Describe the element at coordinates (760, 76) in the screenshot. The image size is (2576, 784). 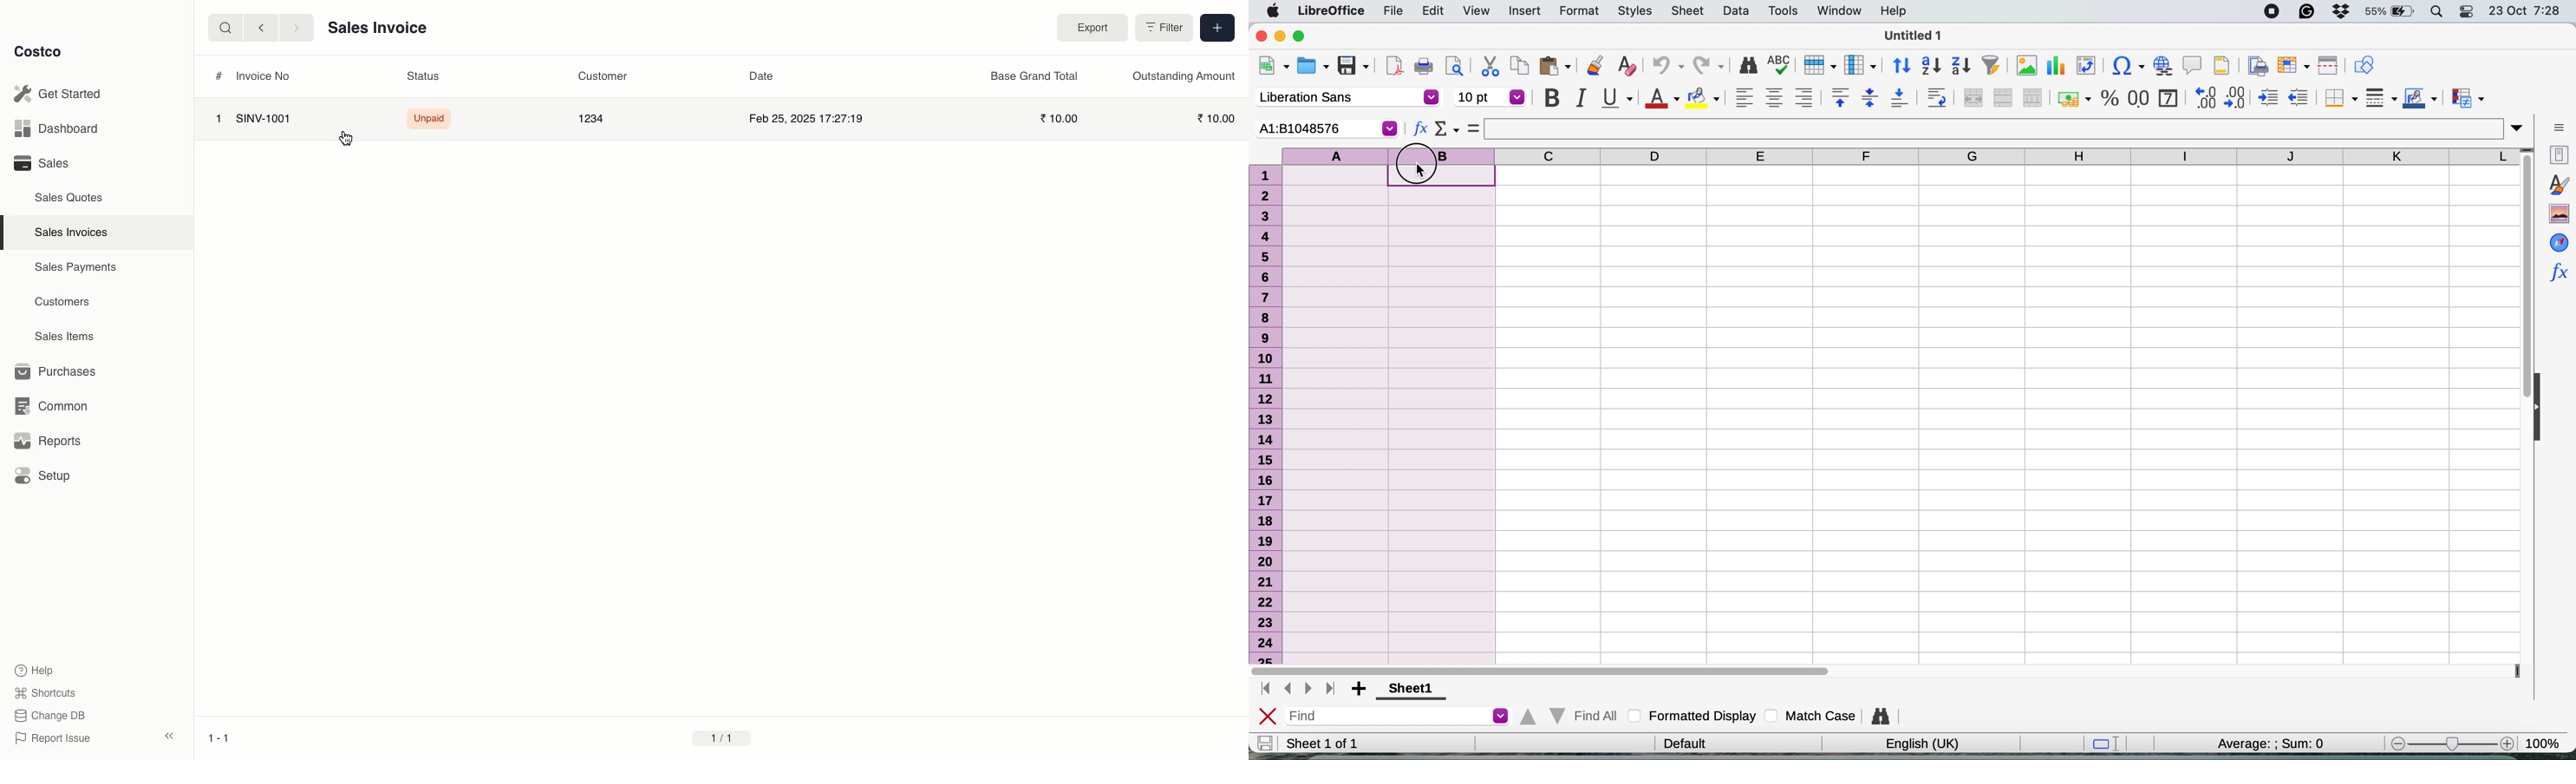
I see `Date` at that location.